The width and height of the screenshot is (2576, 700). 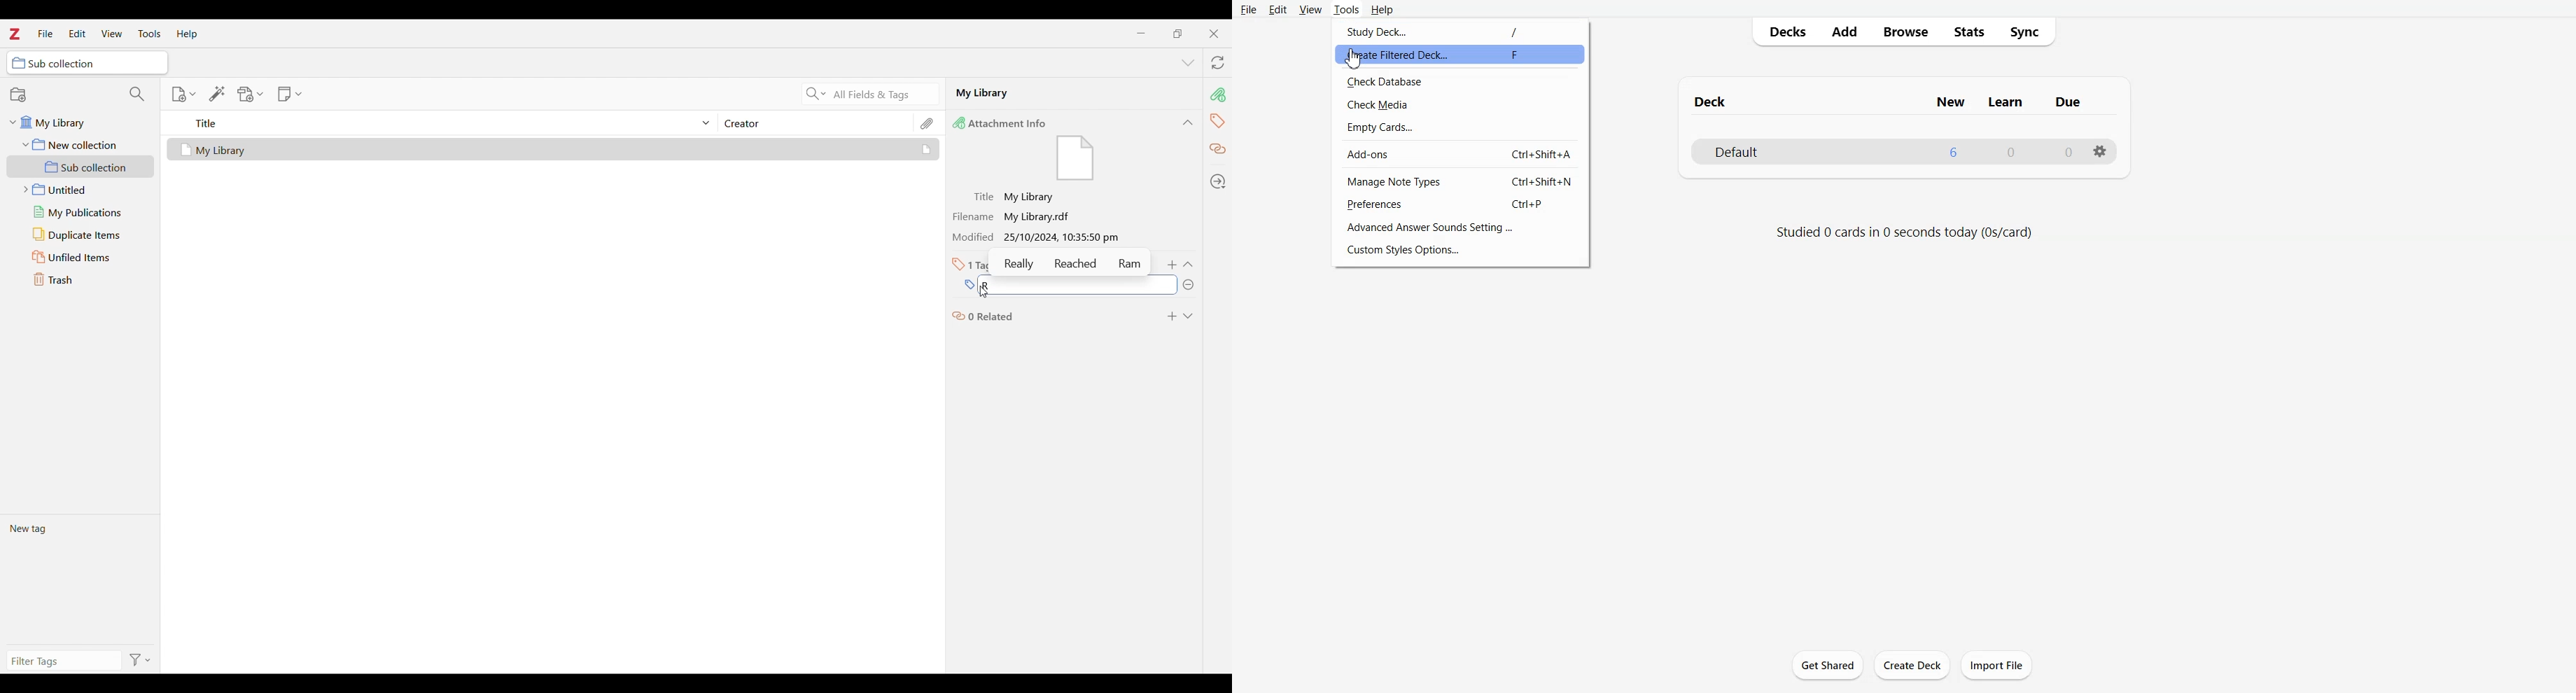 What do you see at coordinates (137, 94) in the screenshot?
I see `Filter collections` at bounding box center [137, 94].